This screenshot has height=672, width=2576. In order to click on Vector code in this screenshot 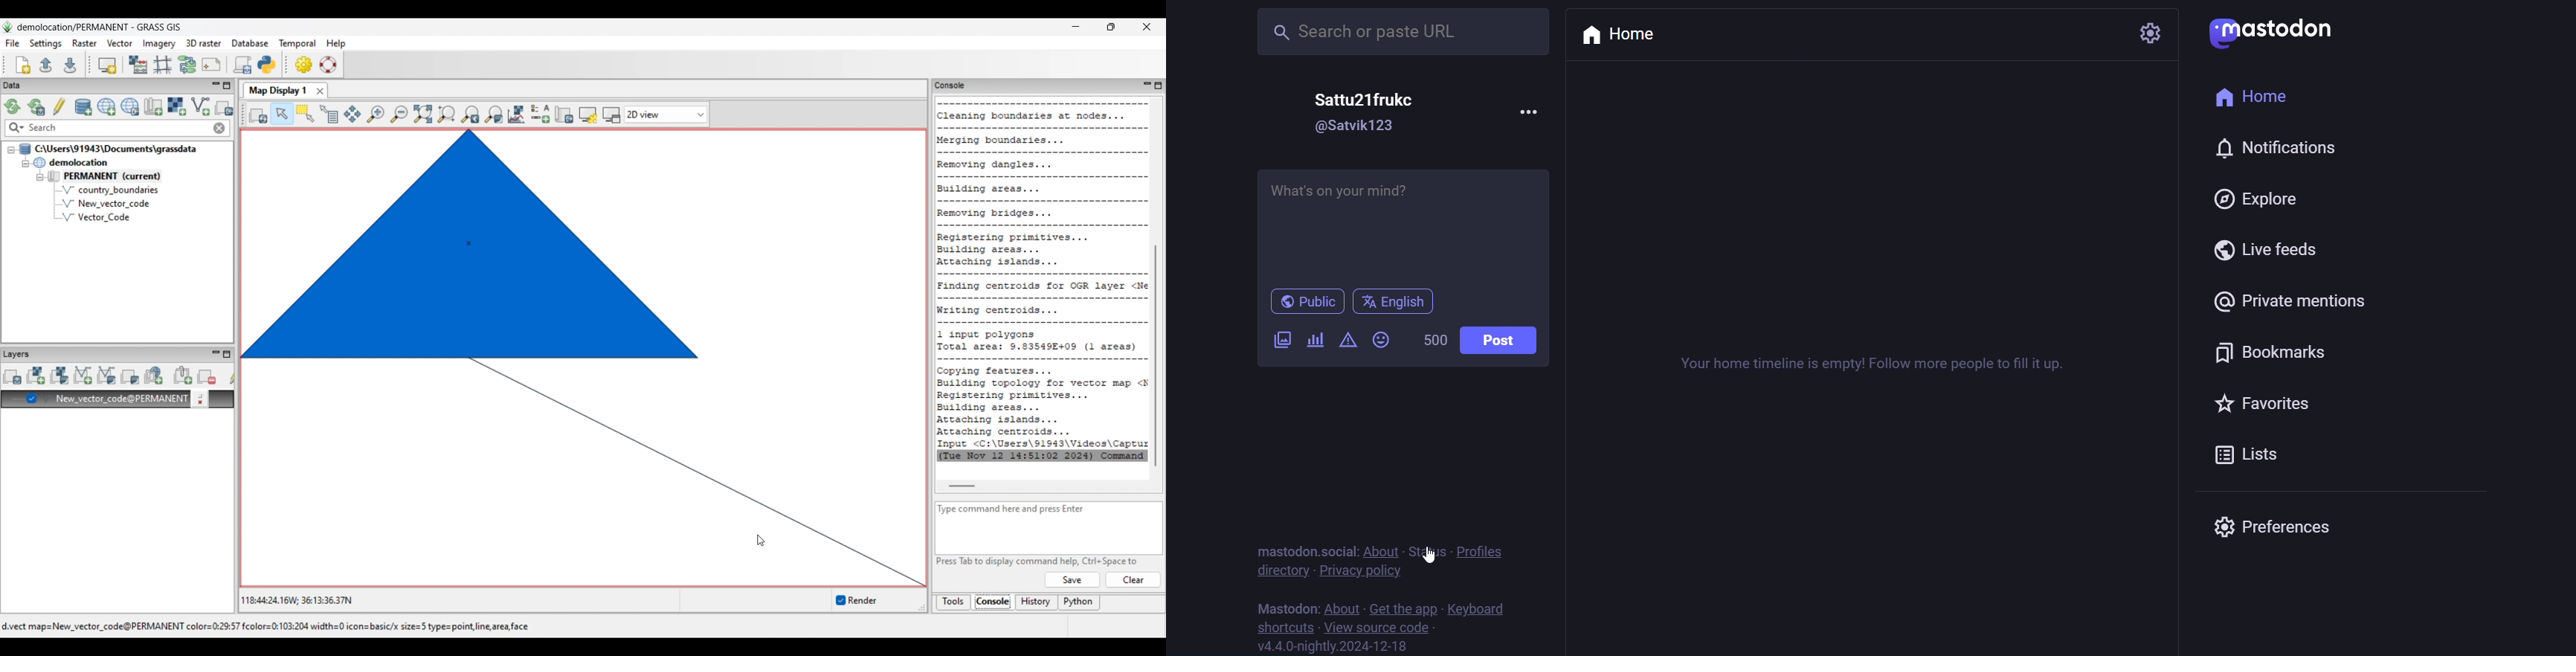, I will do `click(110, 219)`.